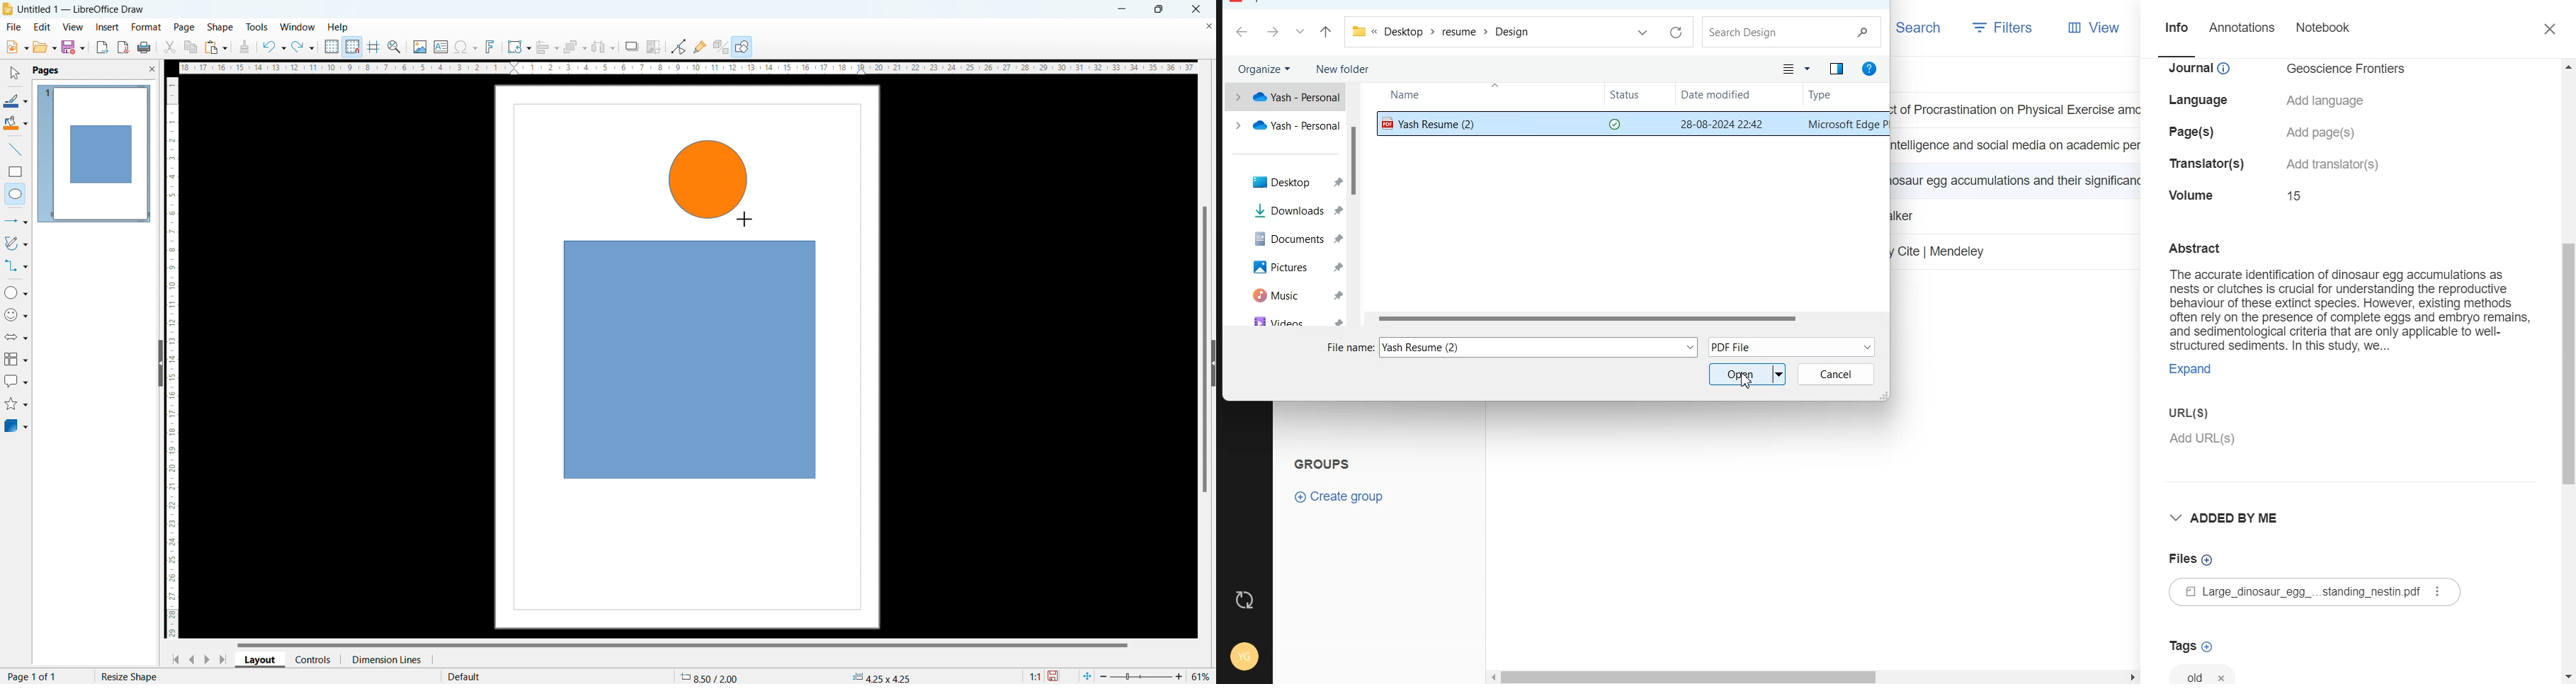  I want to click on Tag, so click(2203, 672).